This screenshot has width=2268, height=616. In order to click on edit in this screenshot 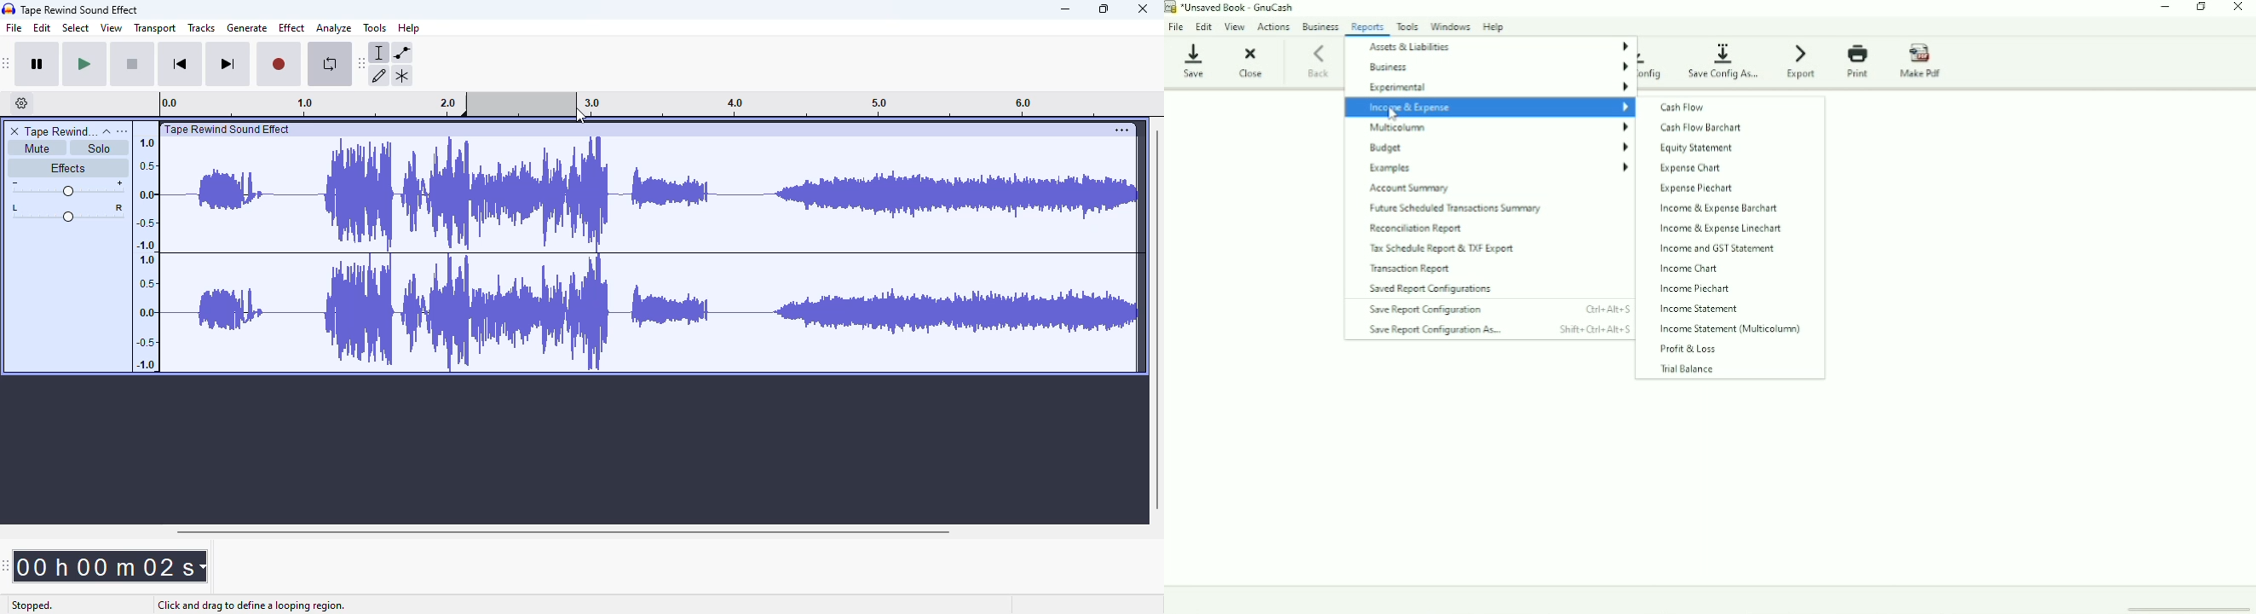, I will do `click(43, 28)`.